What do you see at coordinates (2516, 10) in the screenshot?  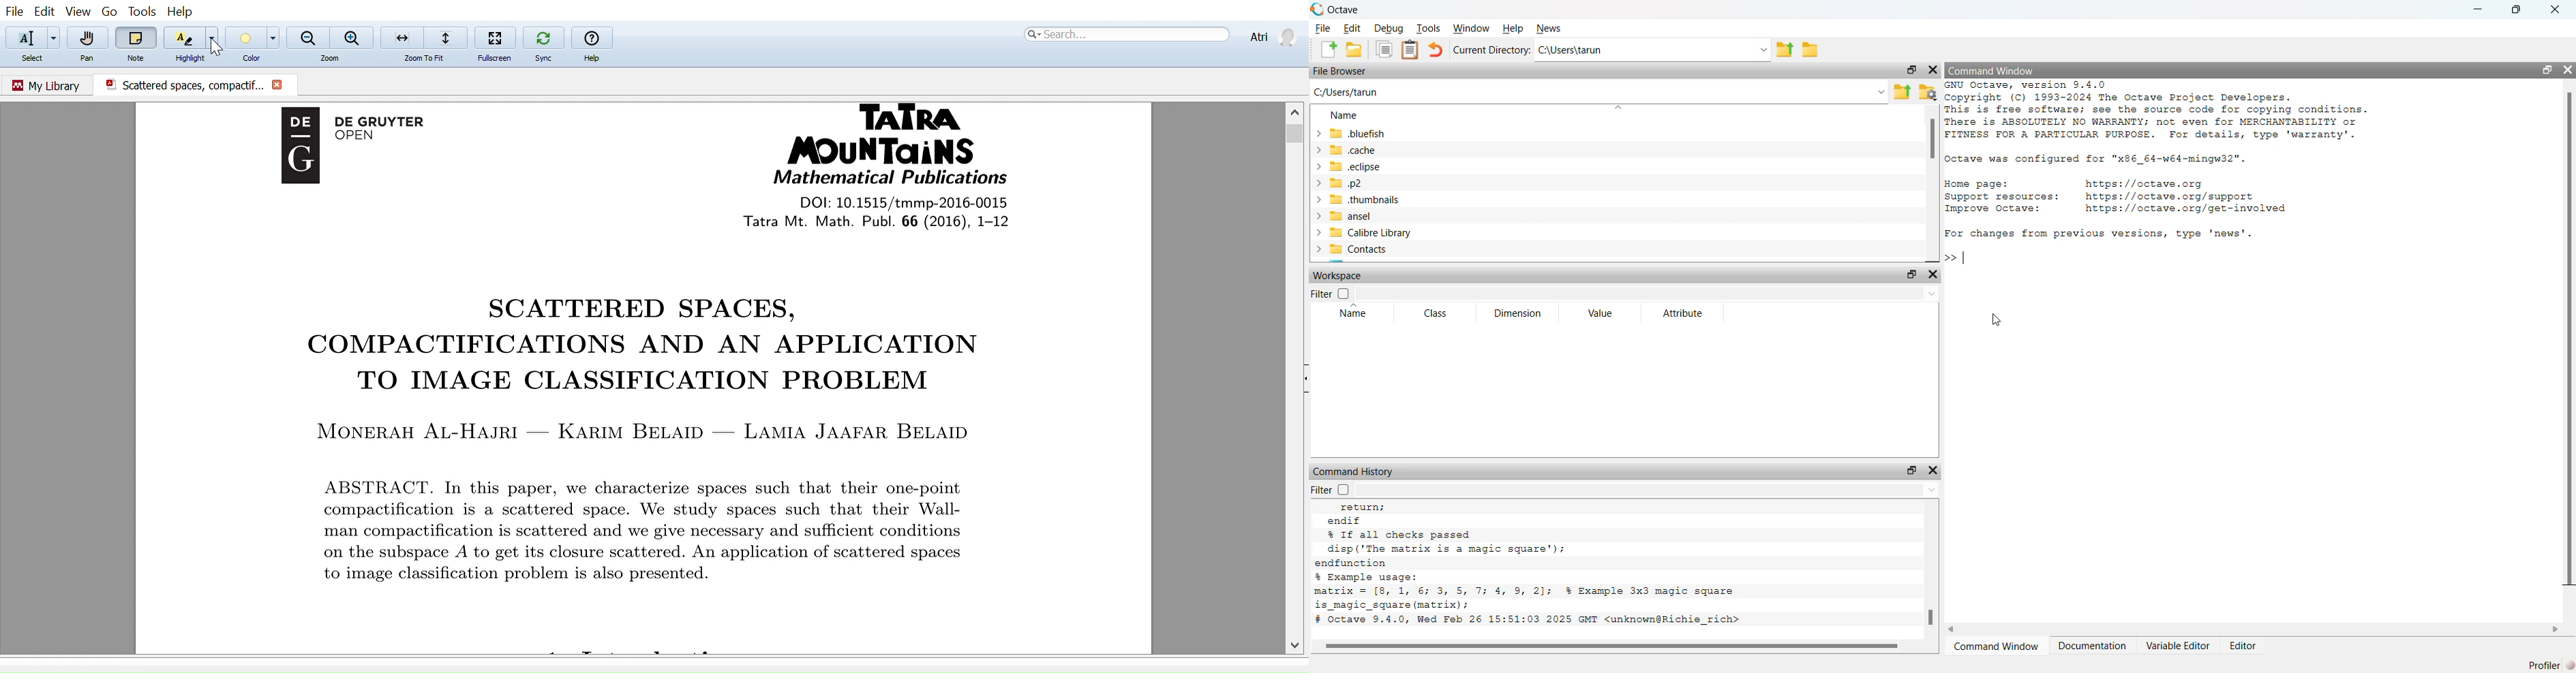 I see `maximize` at bounding box center [2516, 10].